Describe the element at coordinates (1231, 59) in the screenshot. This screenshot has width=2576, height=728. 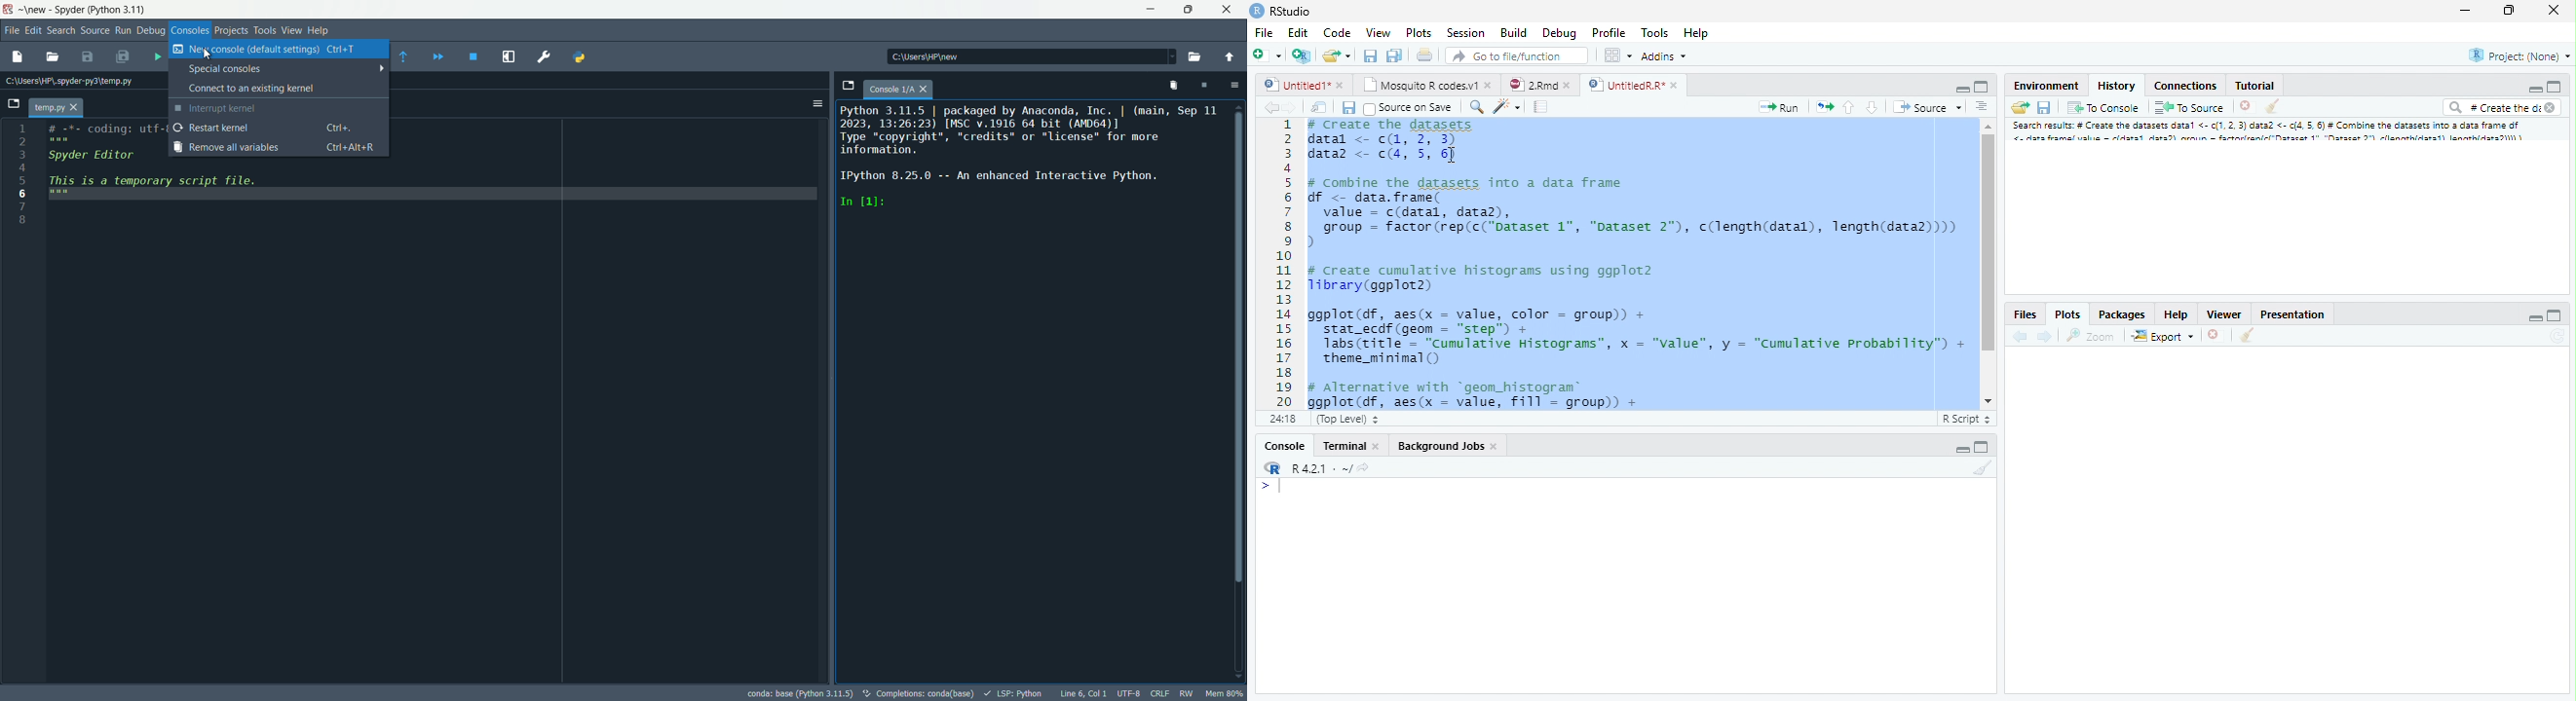
I see `change to parent directory` at that location.